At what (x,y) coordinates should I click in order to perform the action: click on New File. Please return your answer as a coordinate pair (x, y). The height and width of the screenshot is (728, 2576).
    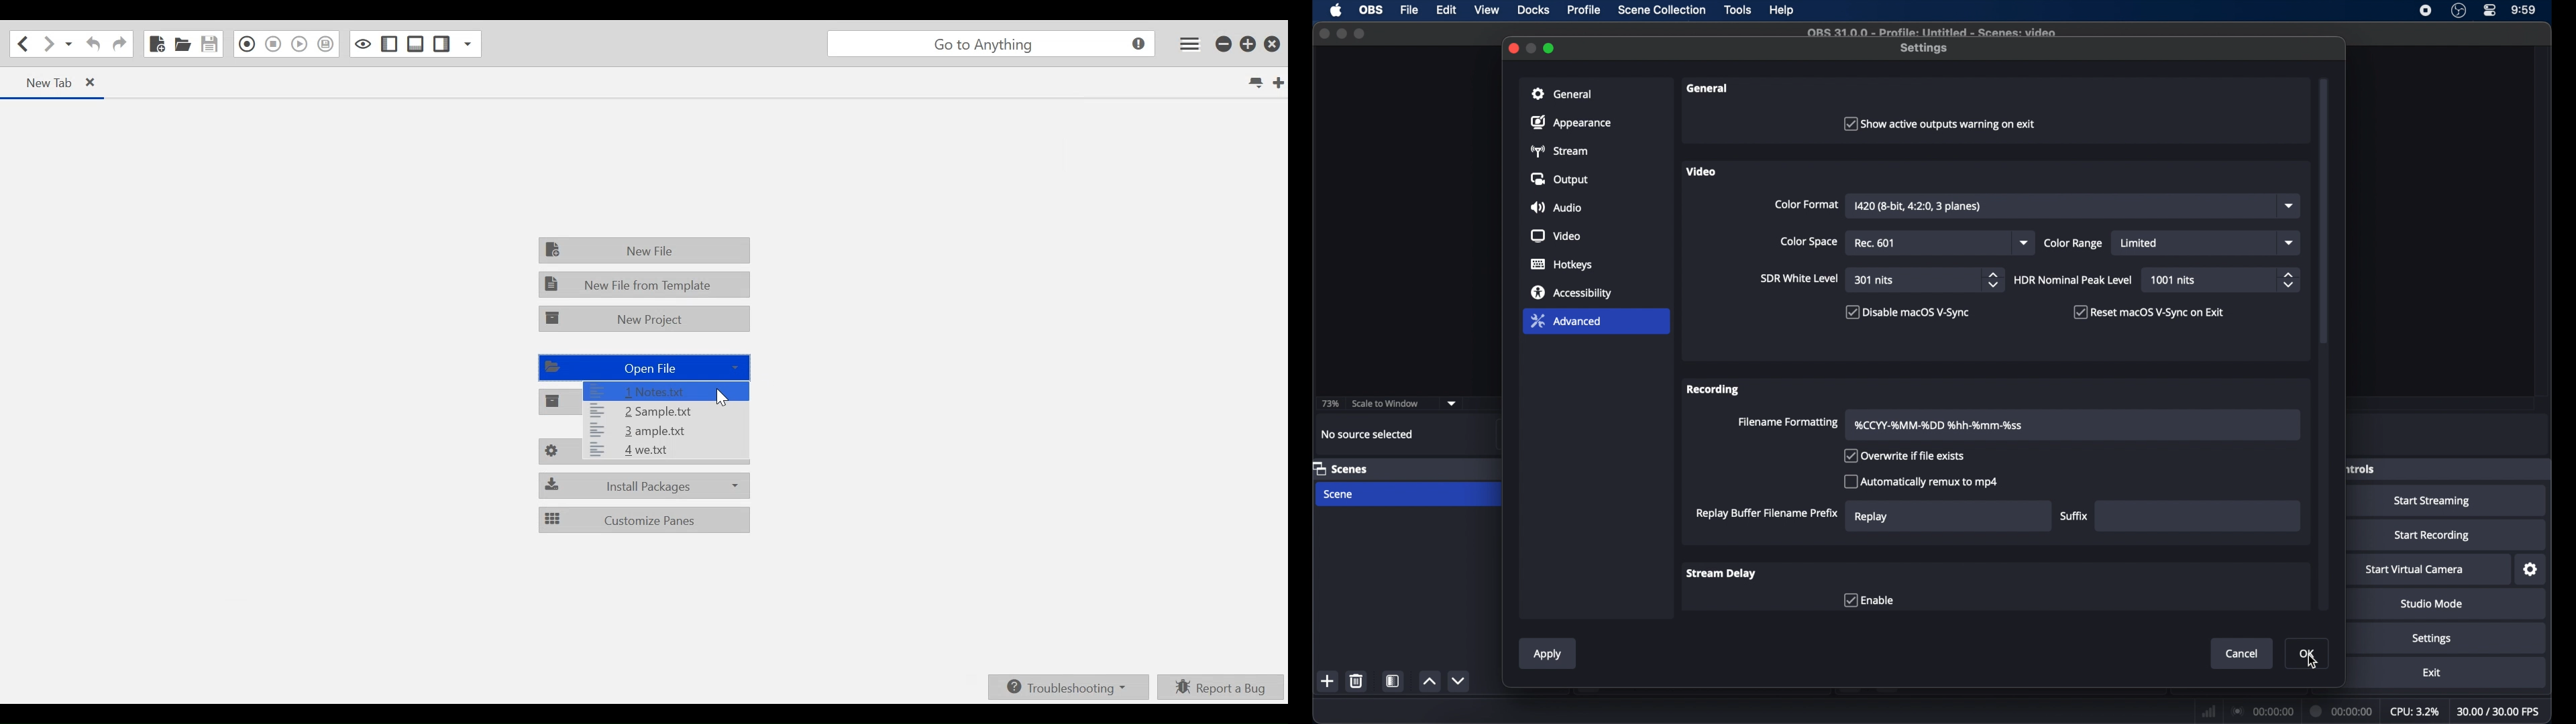
    Looking at the image, I should click on (156, 44).